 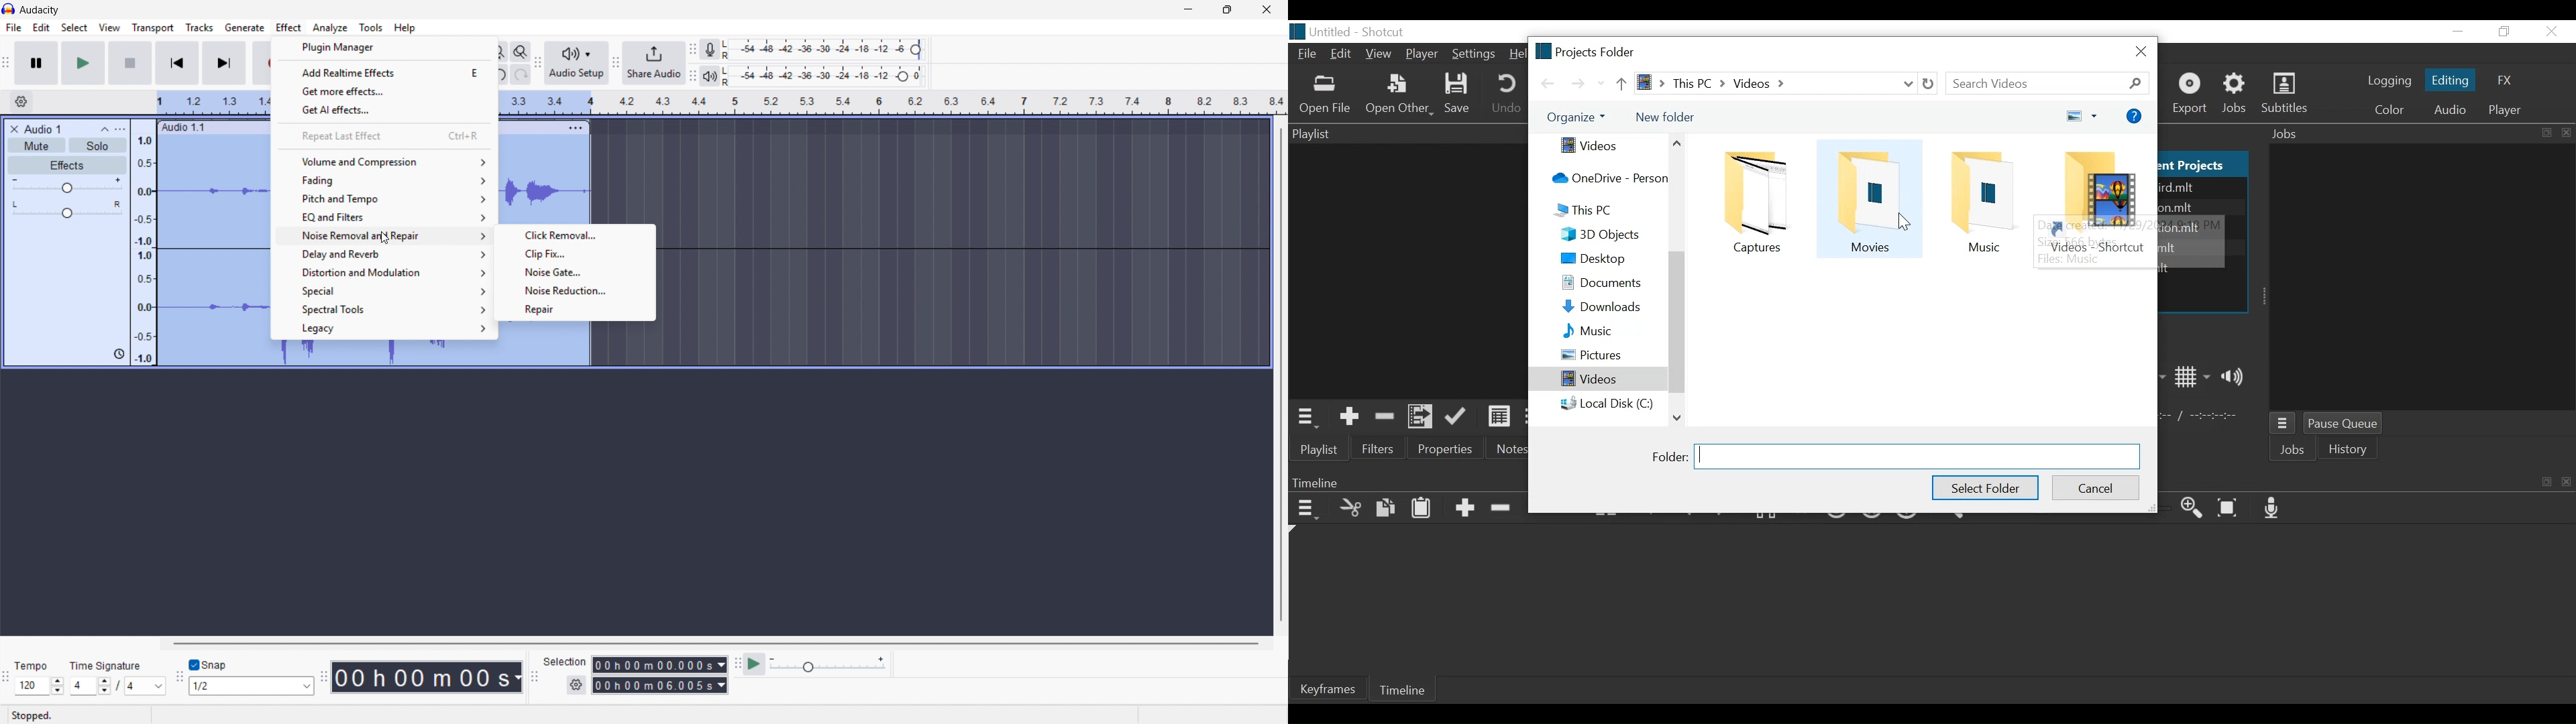 What do you see at coordinates (1611, 330) in the screenshot?
I see `Music` at bounding box center [1611, 330].